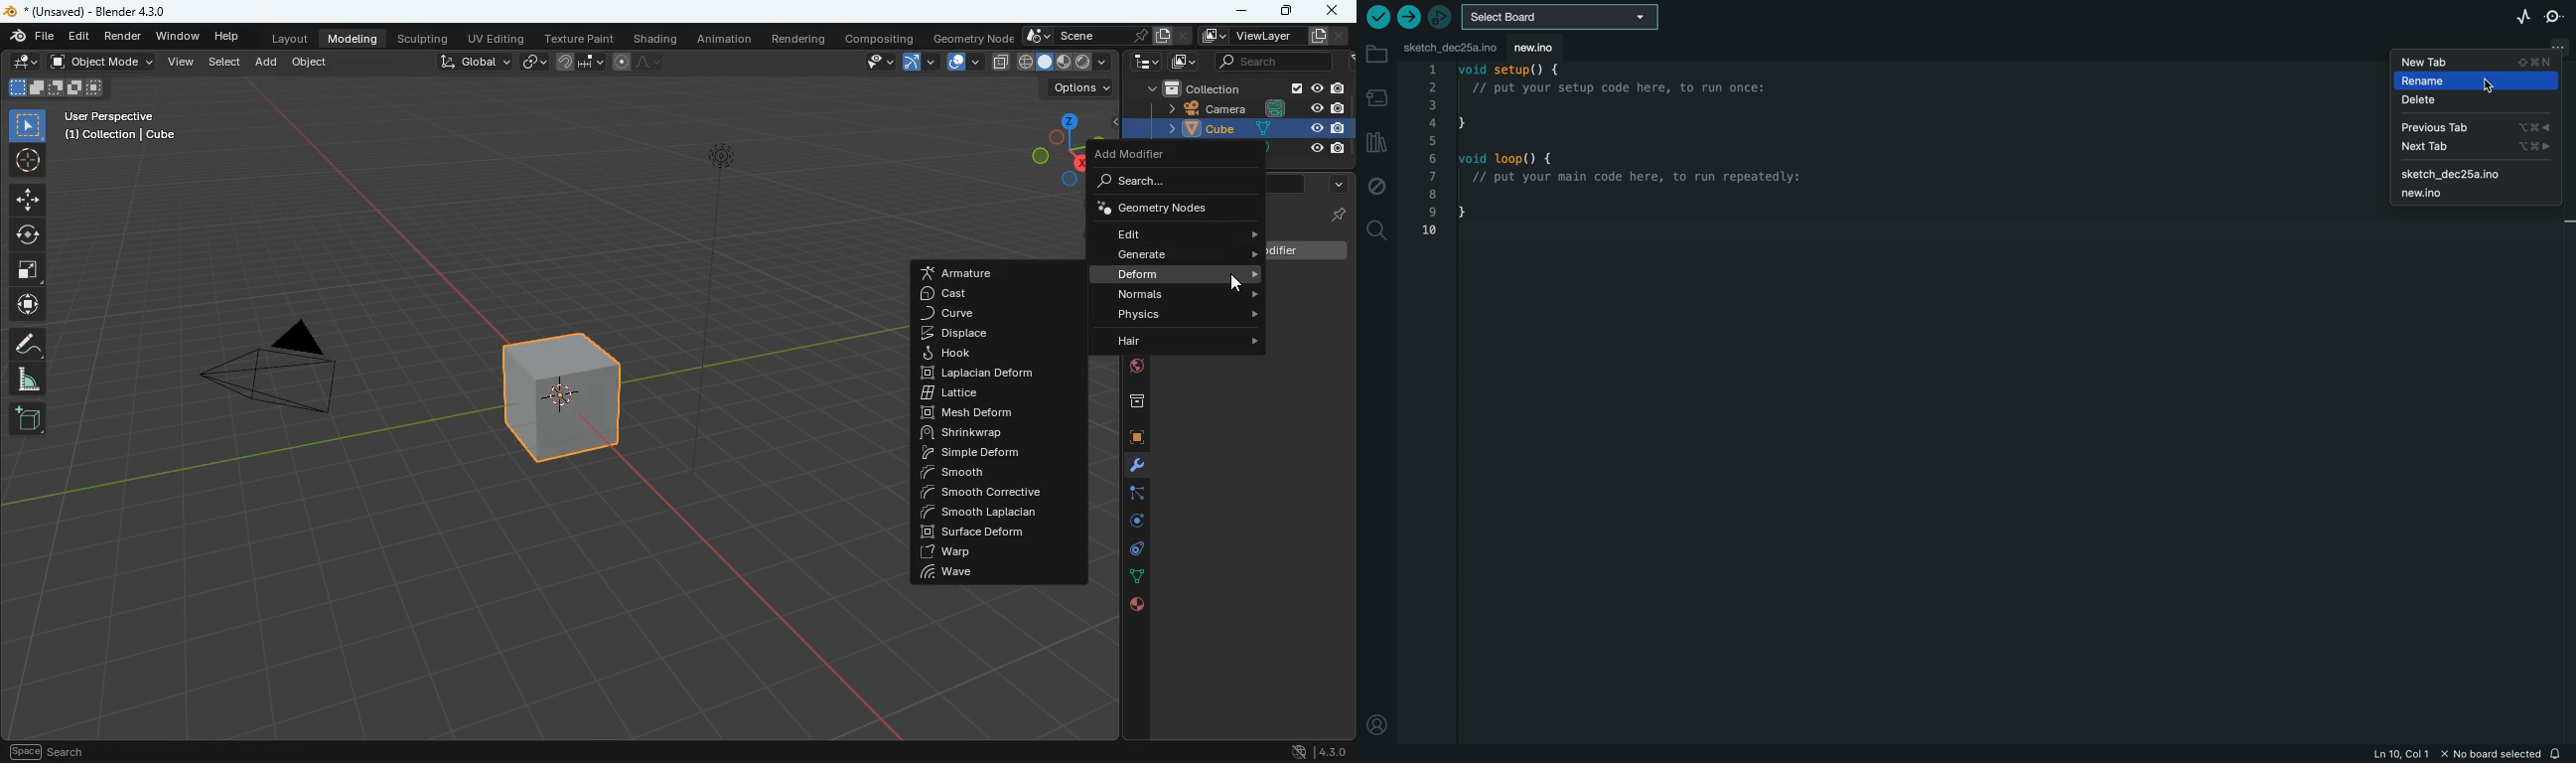 This screenshot has width=2576, height=784. What do you see at coordinates (179, 36) in the screenshot?
I see `window` at bounding box center [179, 36].